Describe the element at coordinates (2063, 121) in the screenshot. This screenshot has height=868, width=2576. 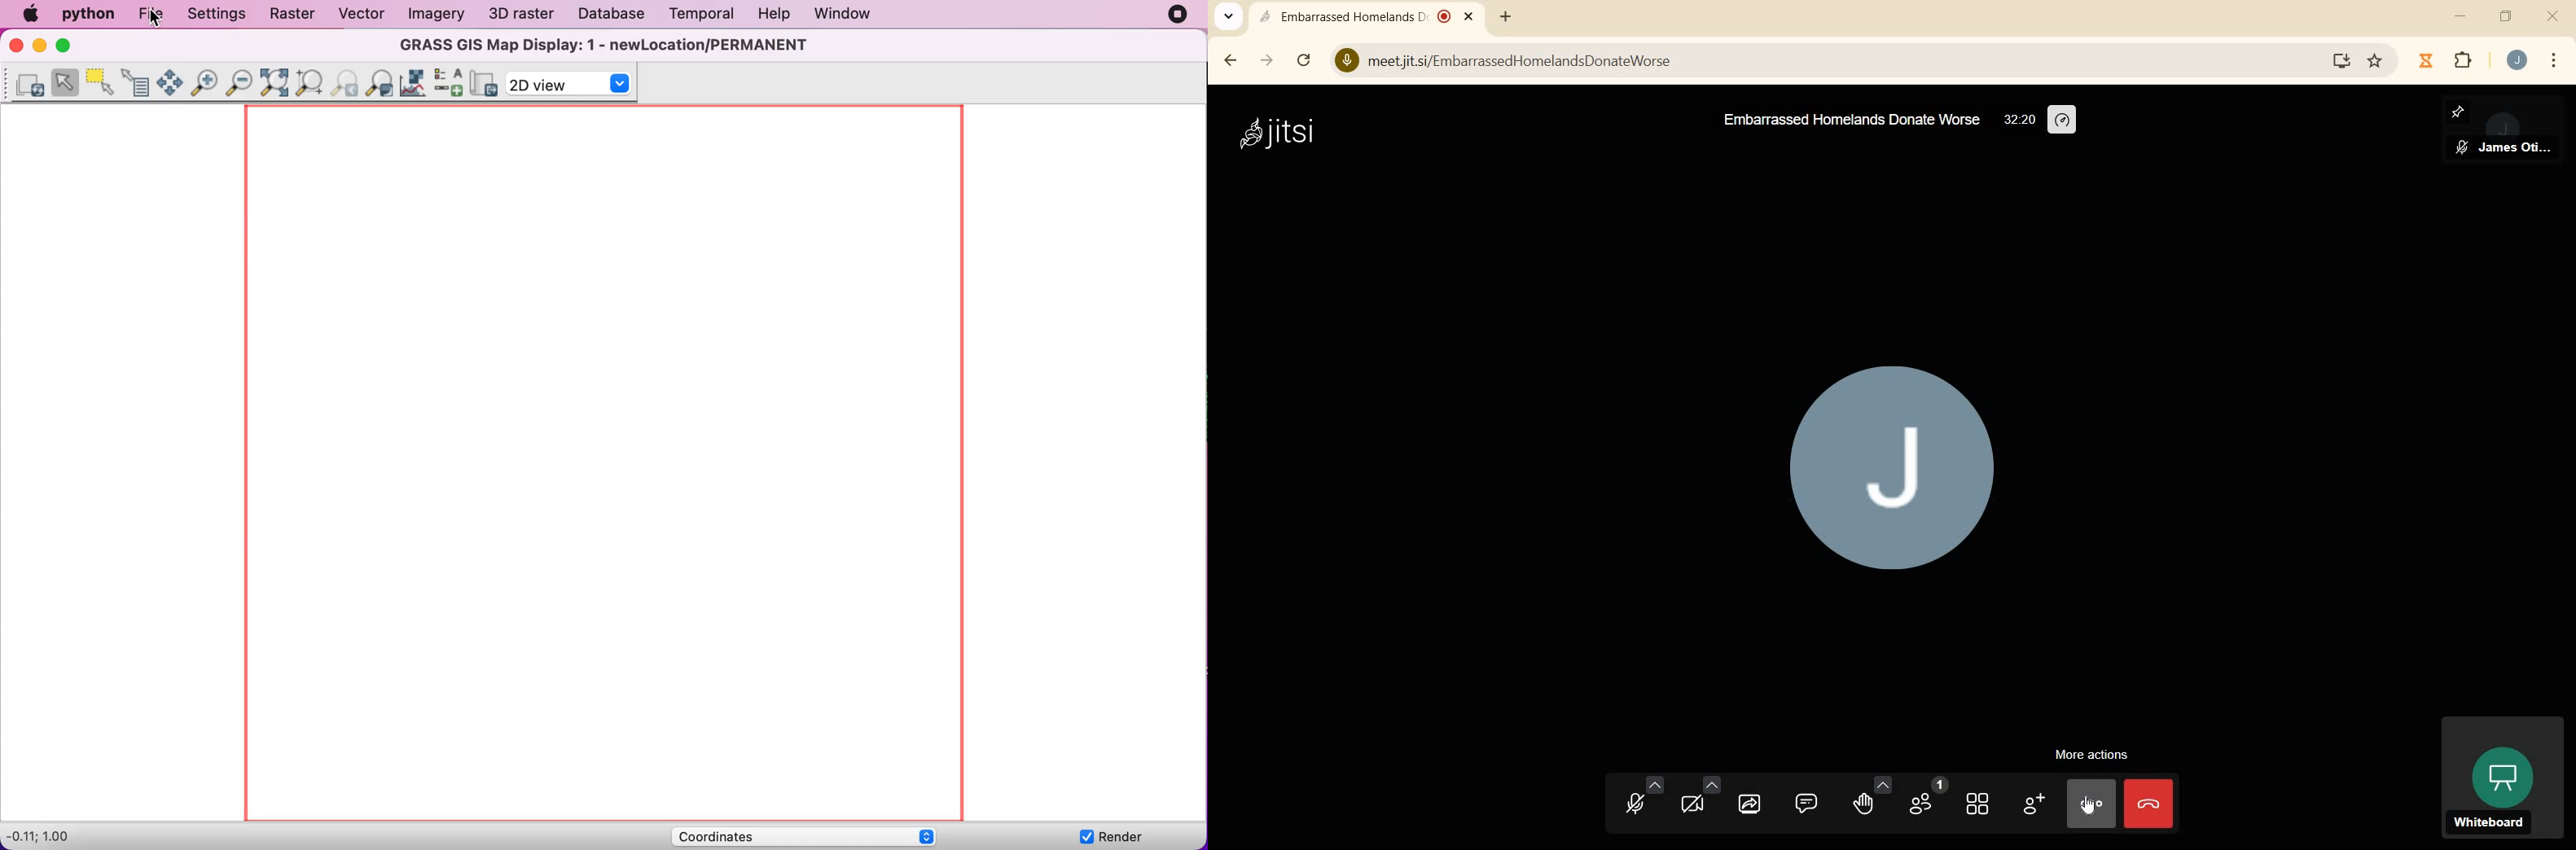
I see `performance settings` at that location.